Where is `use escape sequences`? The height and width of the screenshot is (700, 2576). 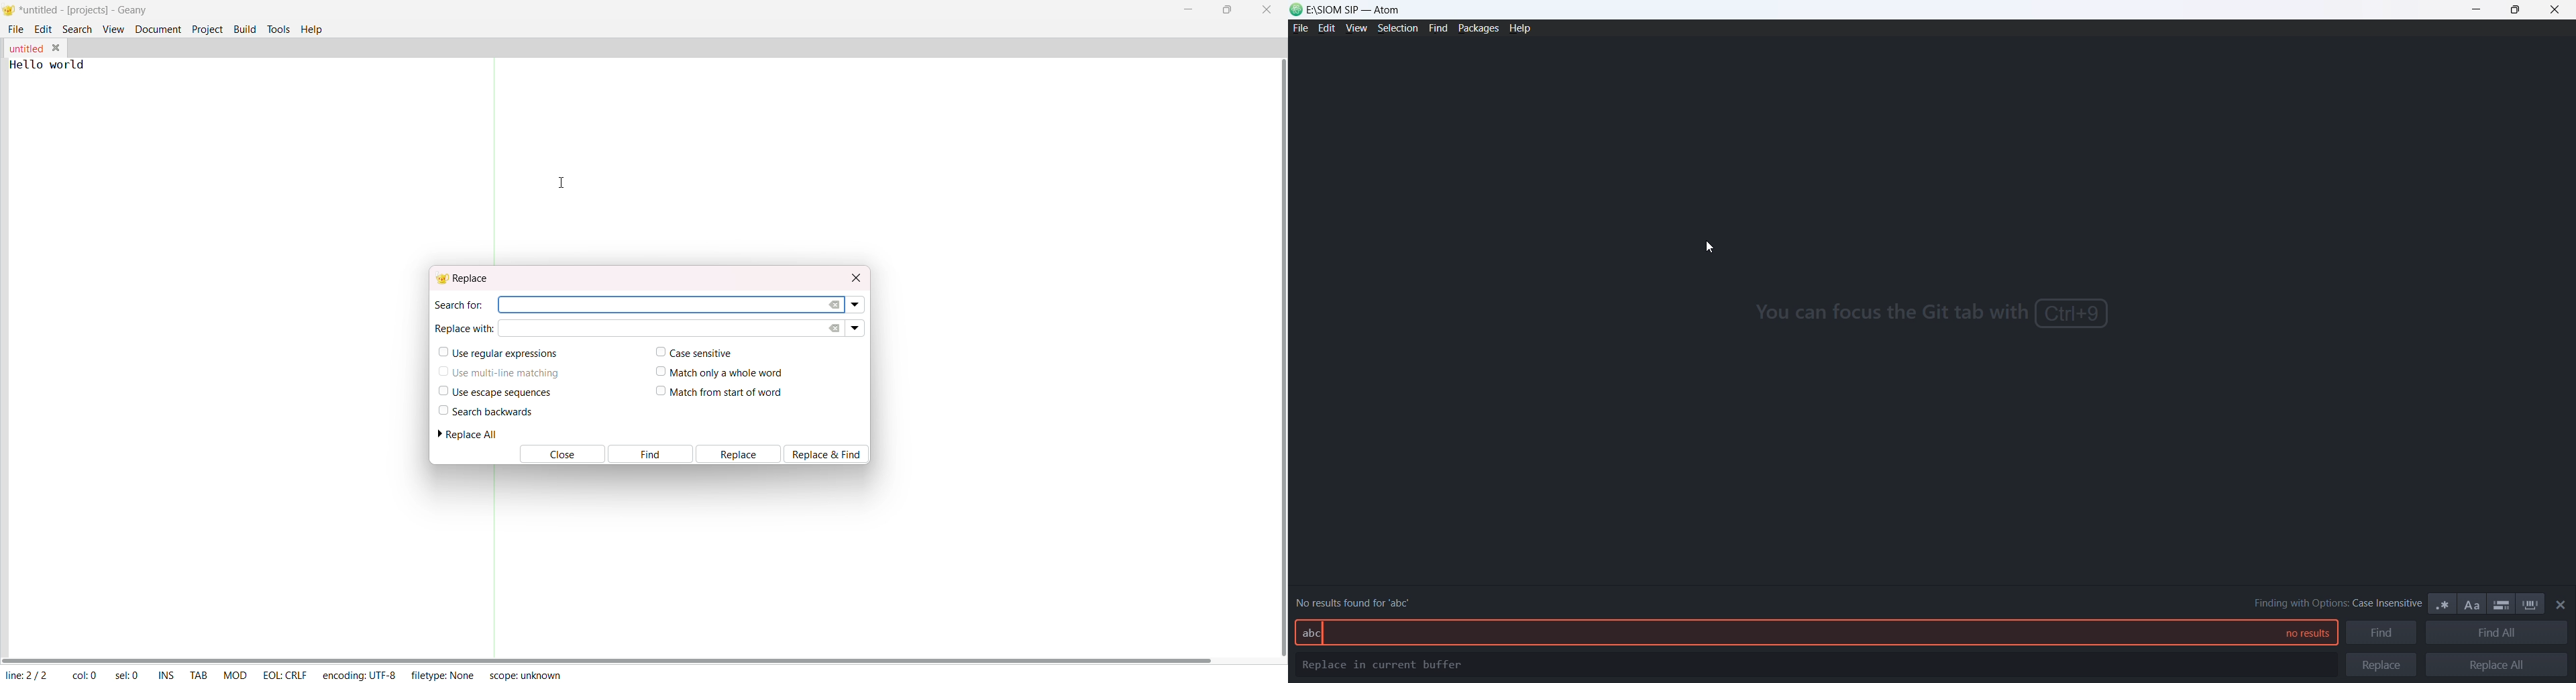
use escape sequences is located at coordinates (492, 392).